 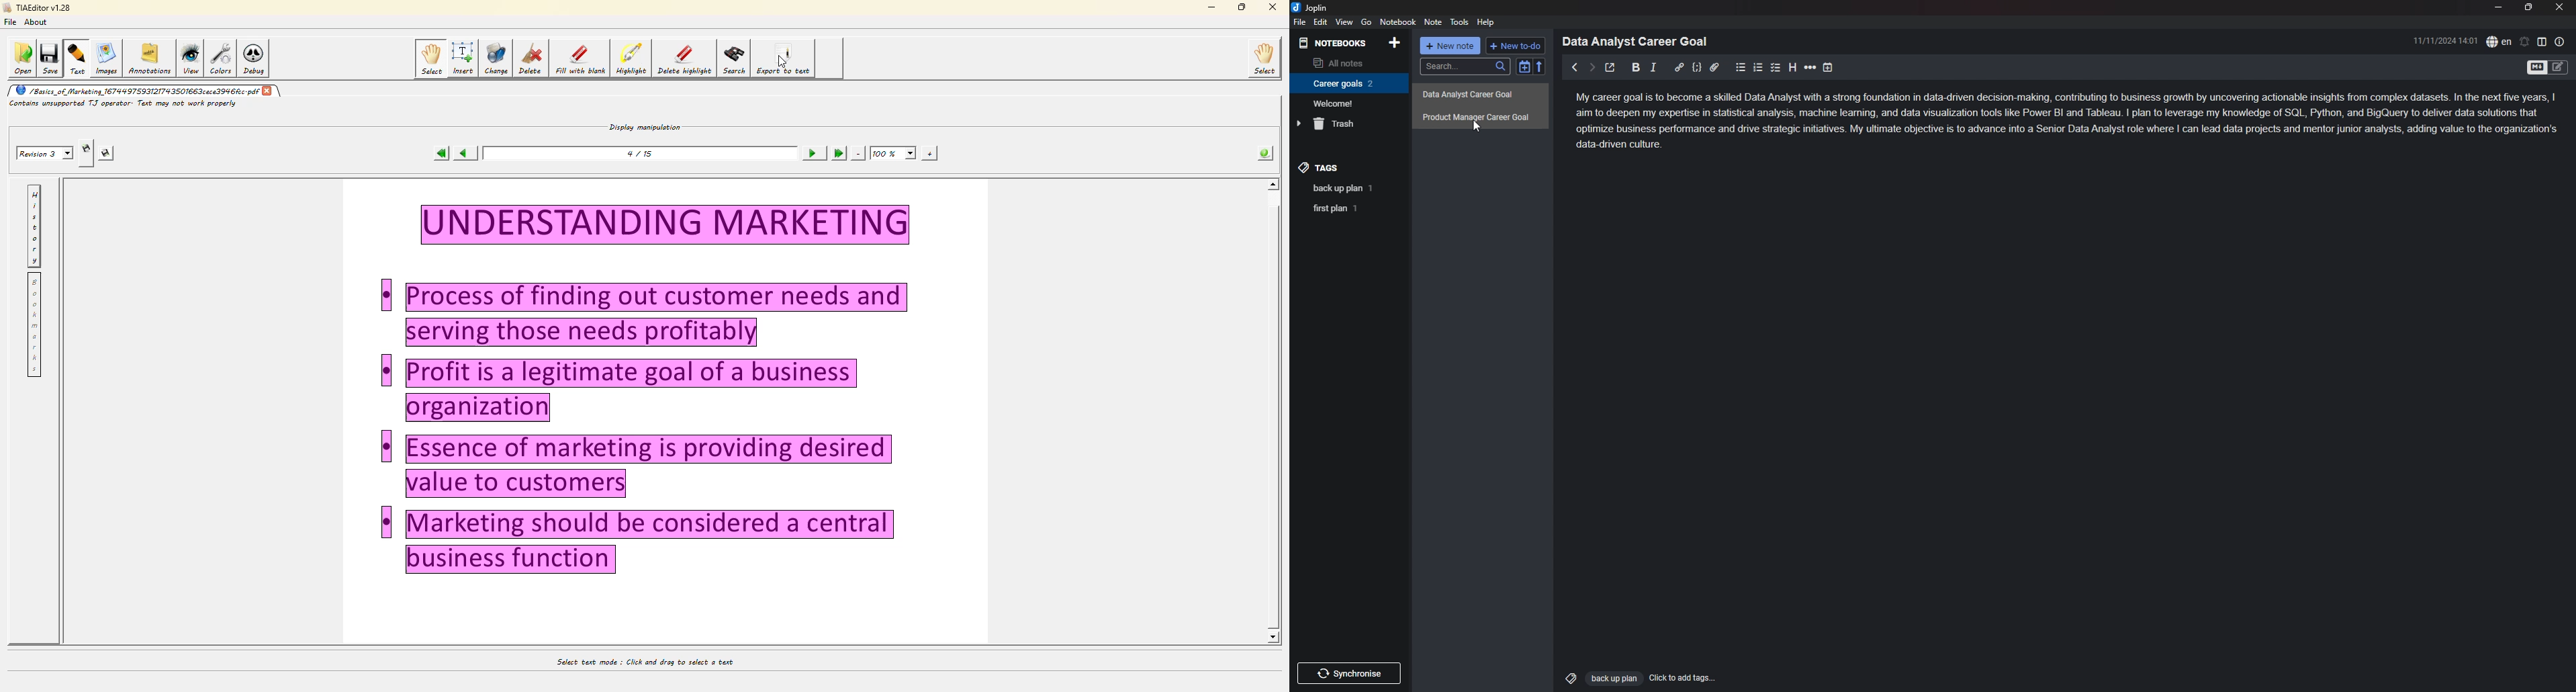 I want to click on cursor, so click(x=1476, y=126).